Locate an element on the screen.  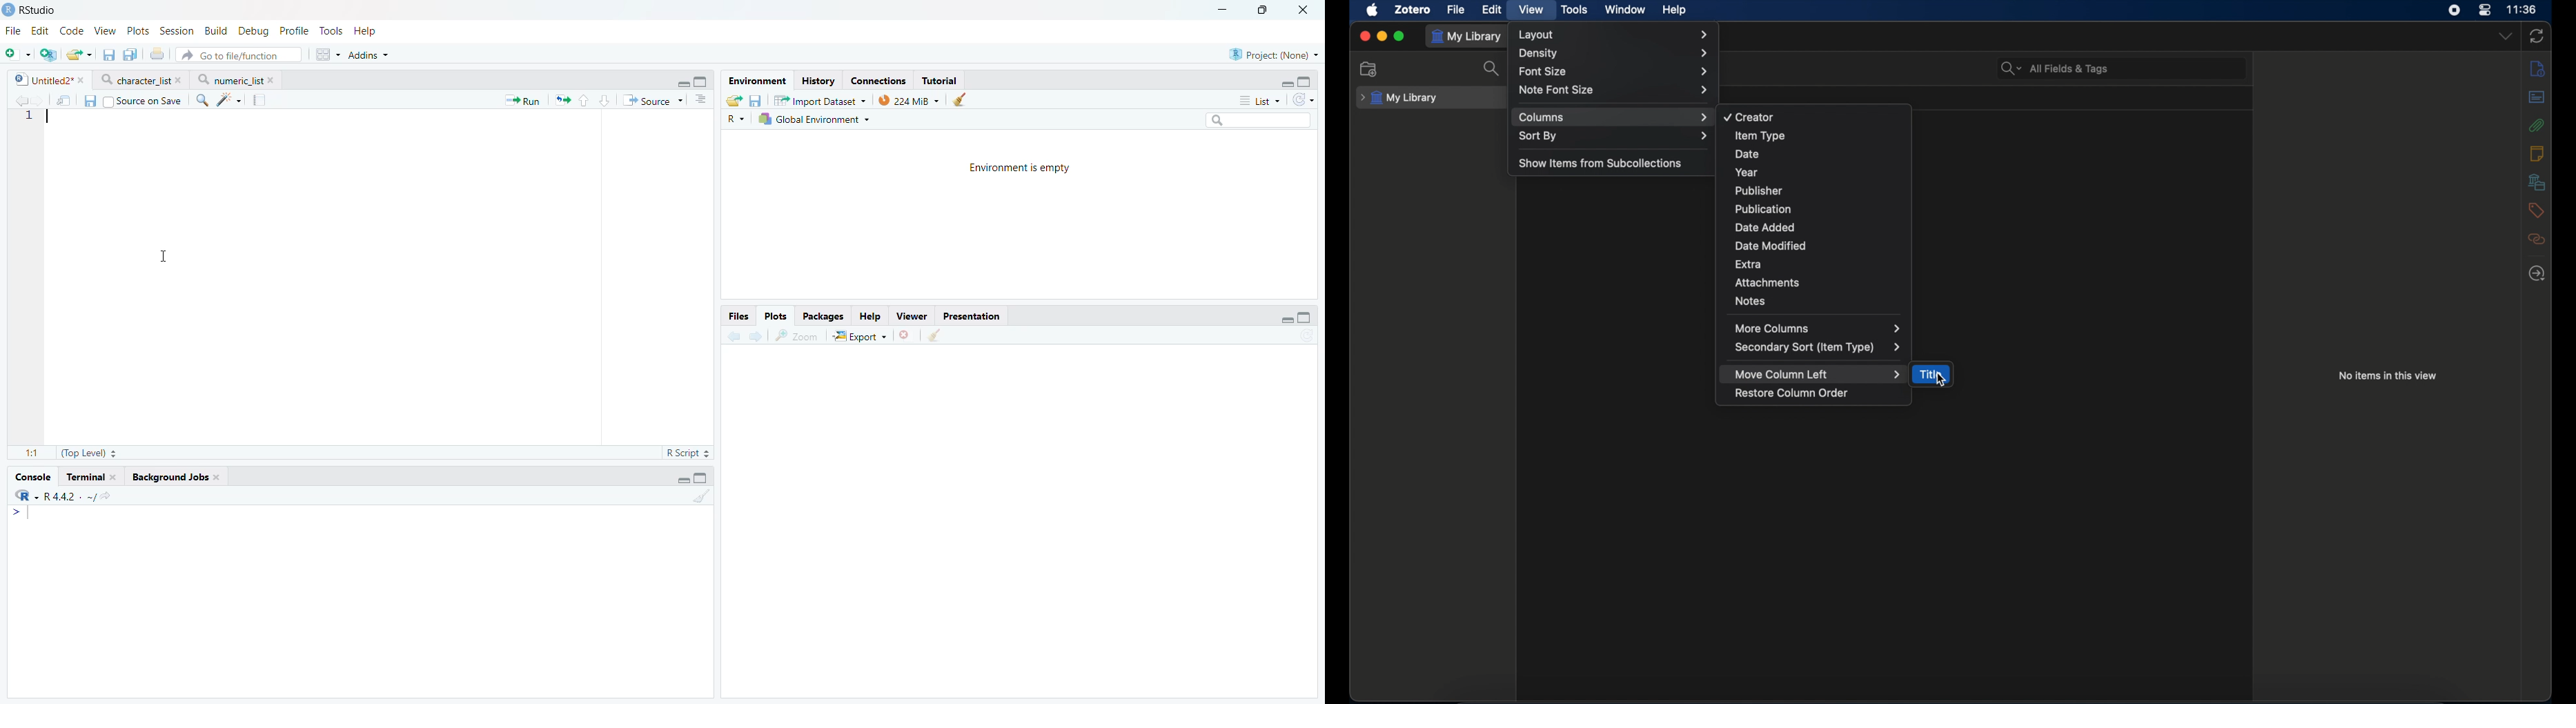
Import Dataset is located at coordinates (820, 101).